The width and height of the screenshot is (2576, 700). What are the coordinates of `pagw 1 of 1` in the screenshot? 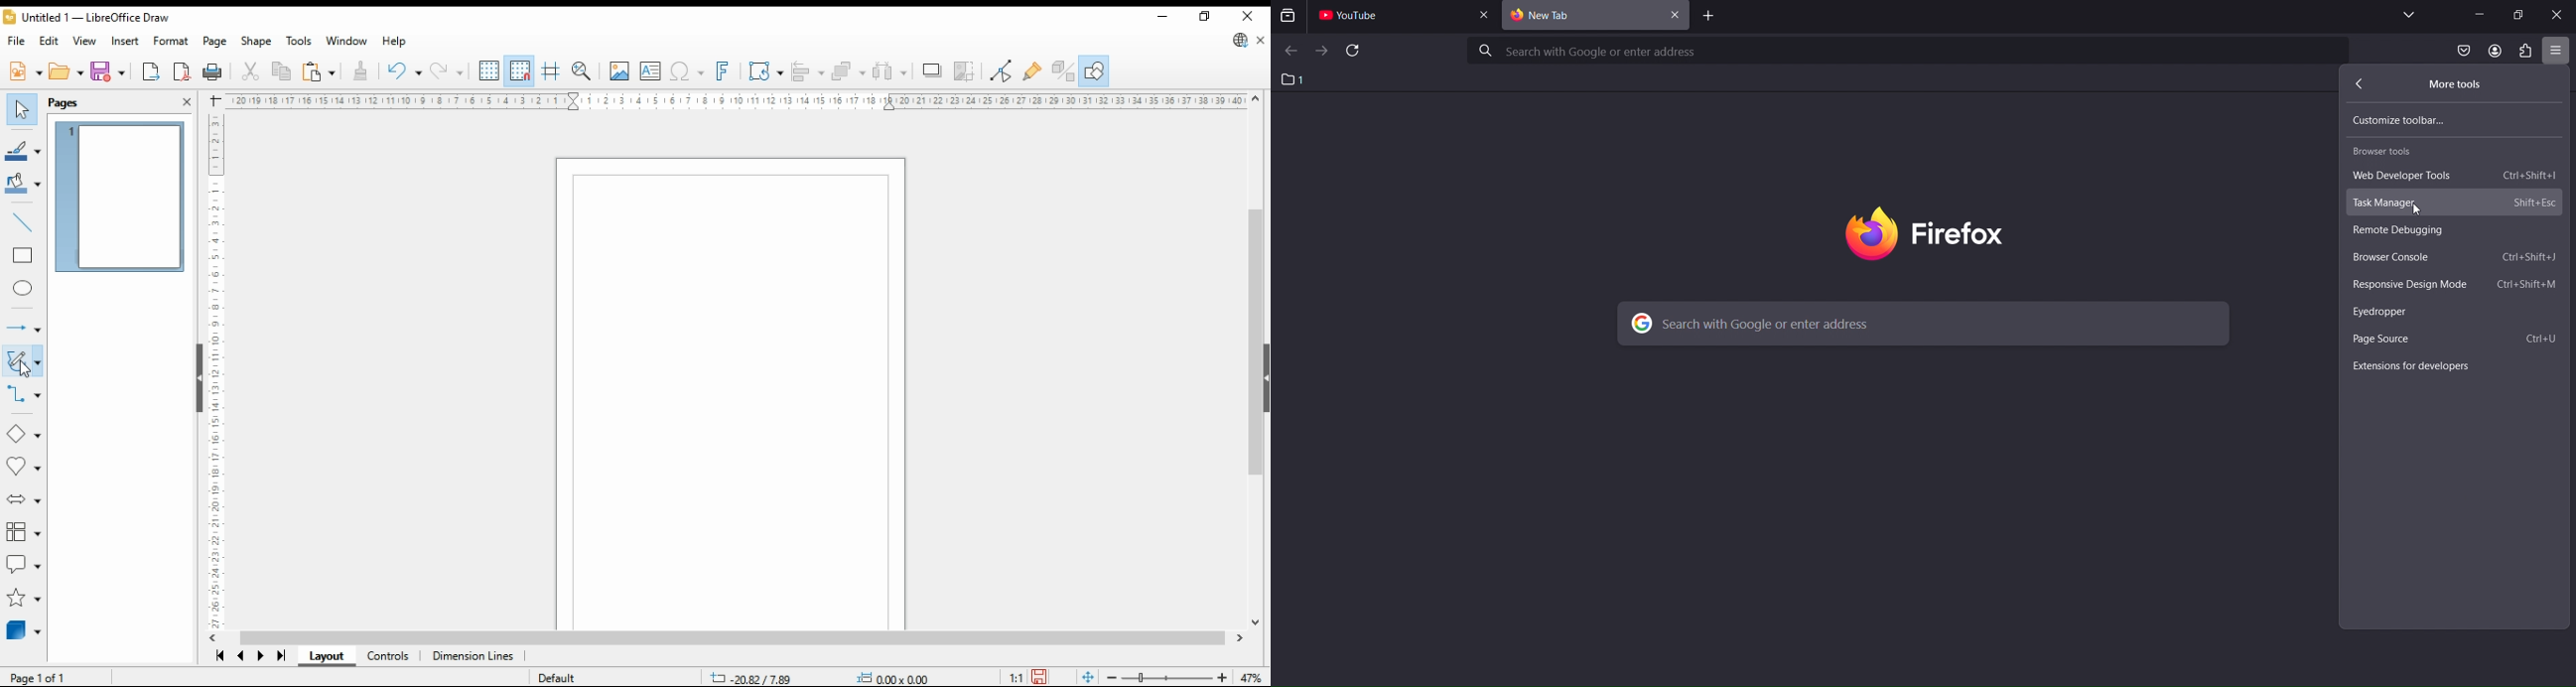 It's located at (35, 678).